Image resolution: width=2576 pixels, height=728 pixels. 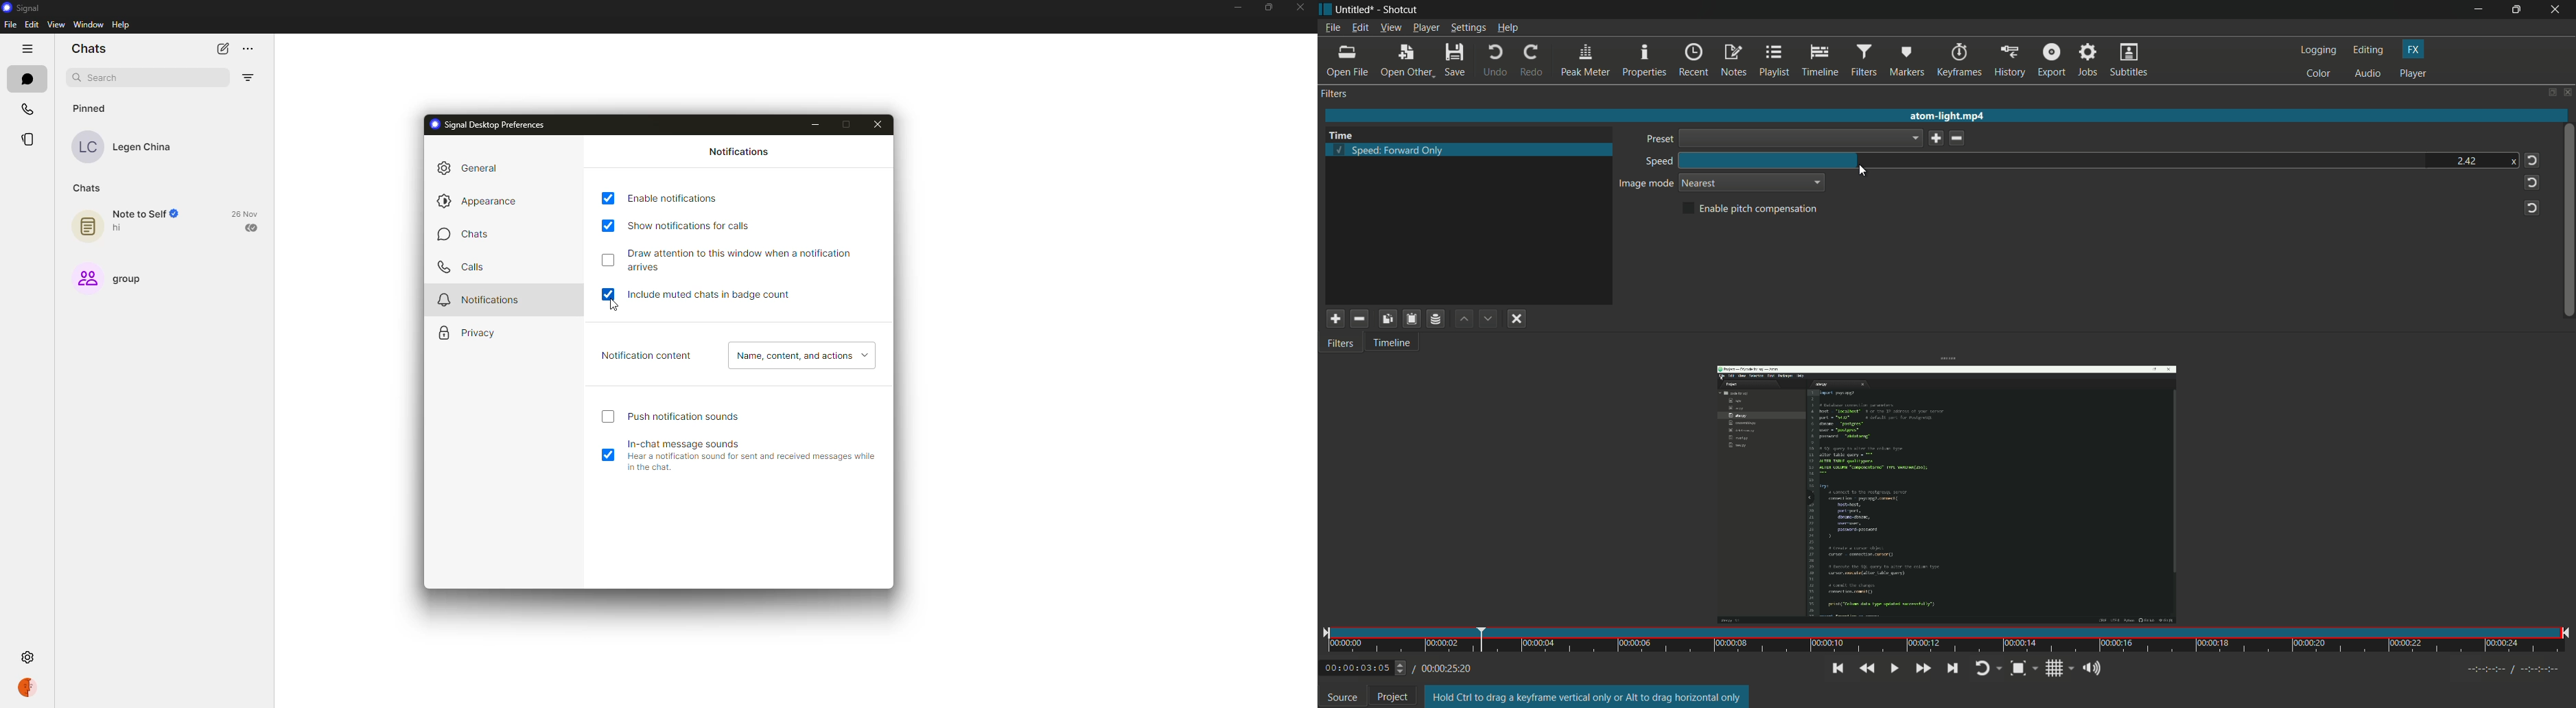 I want to click on save, so click(x=1457, y=61).